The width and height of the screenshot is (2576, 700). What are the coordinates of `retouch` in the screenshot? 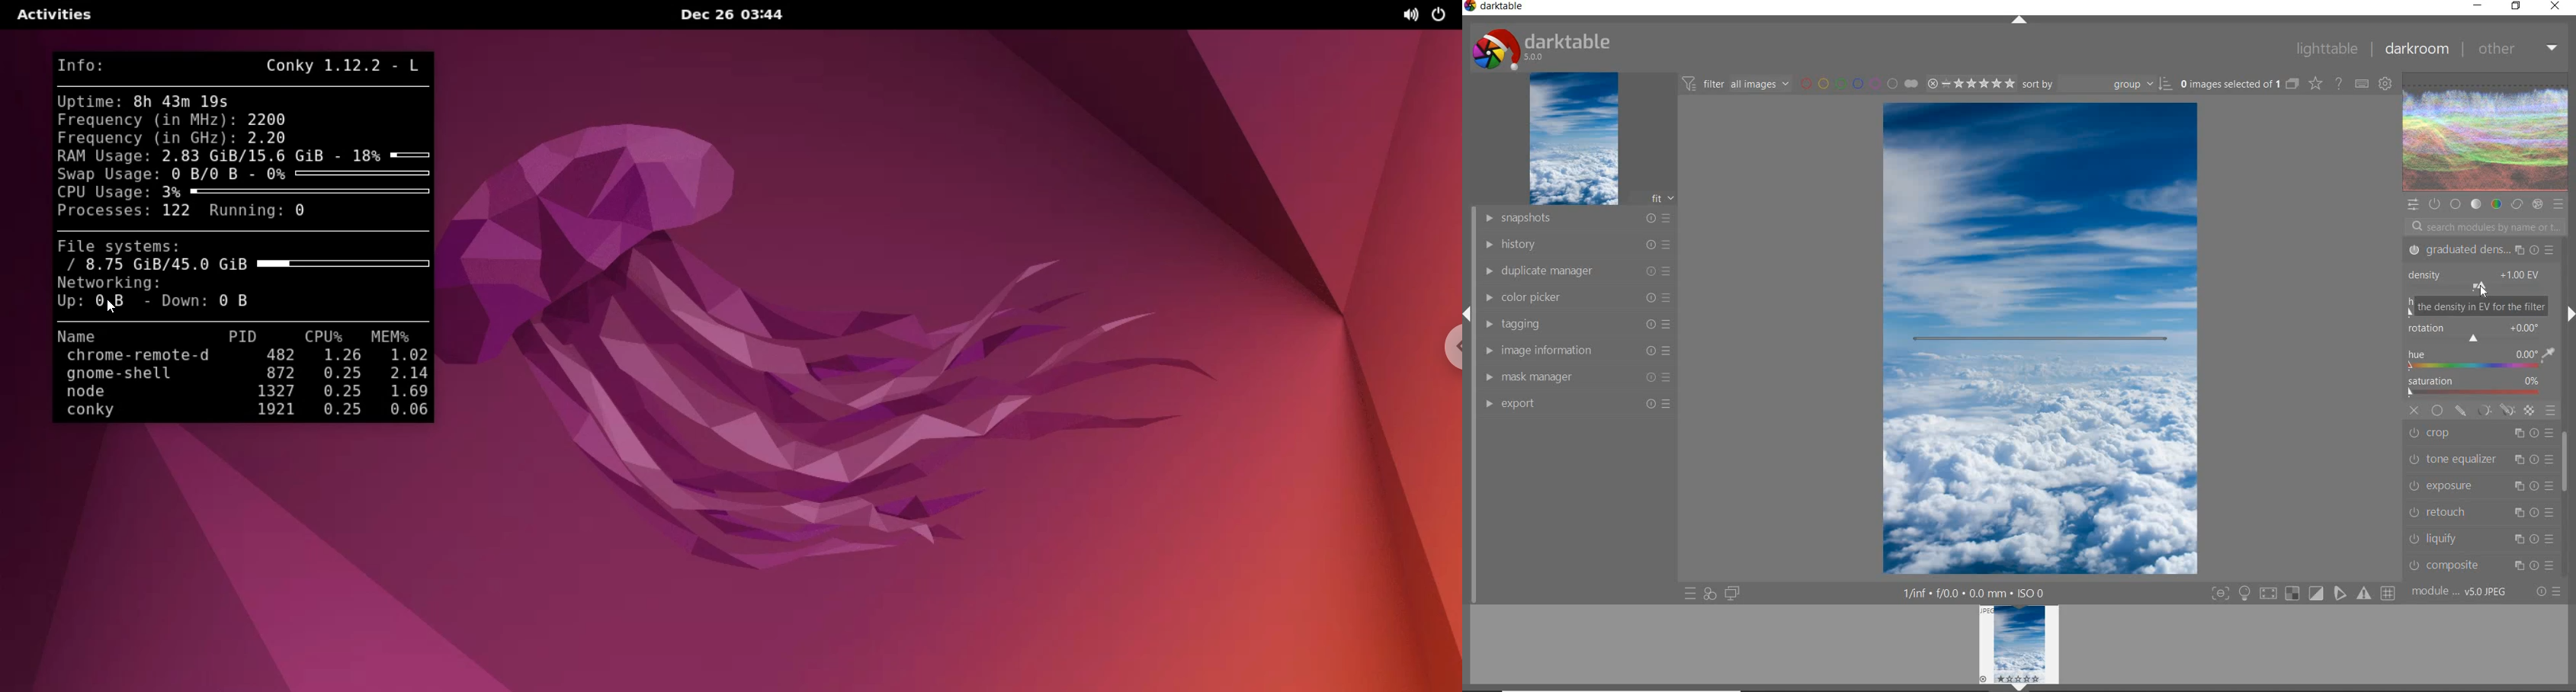 It's located at (2480, 512).